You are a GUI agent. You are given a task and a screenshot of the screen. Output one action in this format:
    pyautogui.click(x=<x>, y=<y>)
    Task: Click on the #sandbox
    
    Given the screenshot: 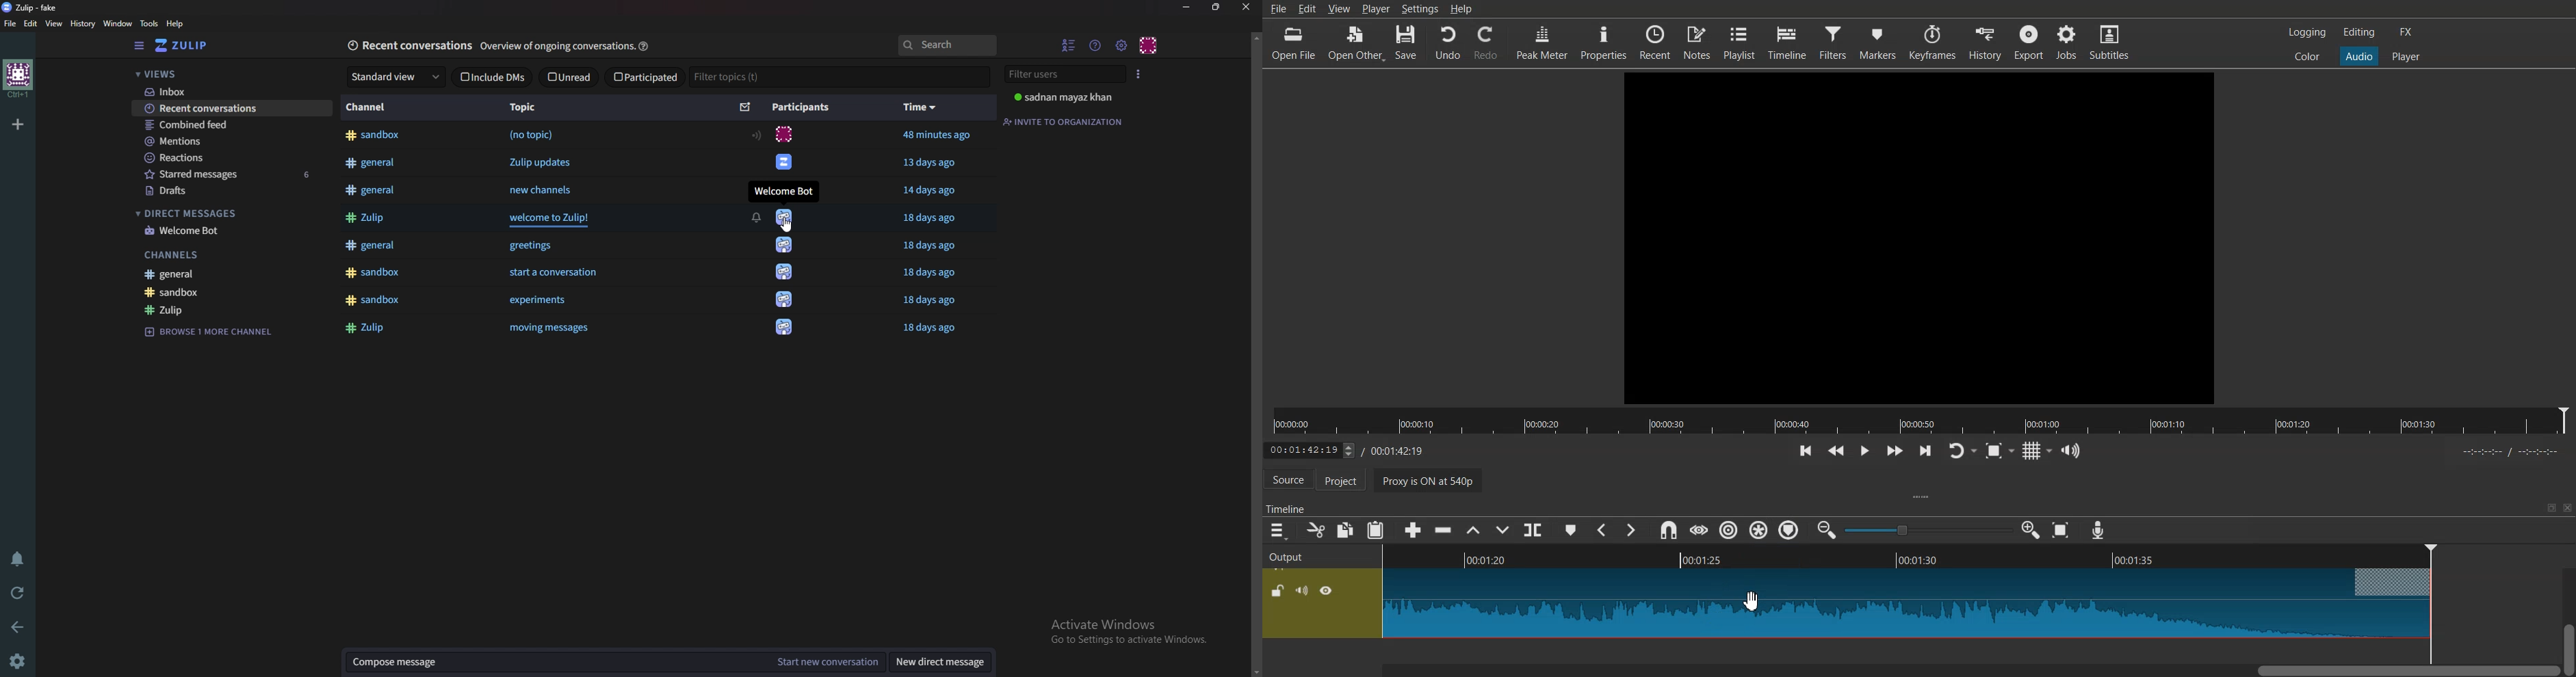 What is the action you would take?
    pyautogui.click(x=379, y=136)
    